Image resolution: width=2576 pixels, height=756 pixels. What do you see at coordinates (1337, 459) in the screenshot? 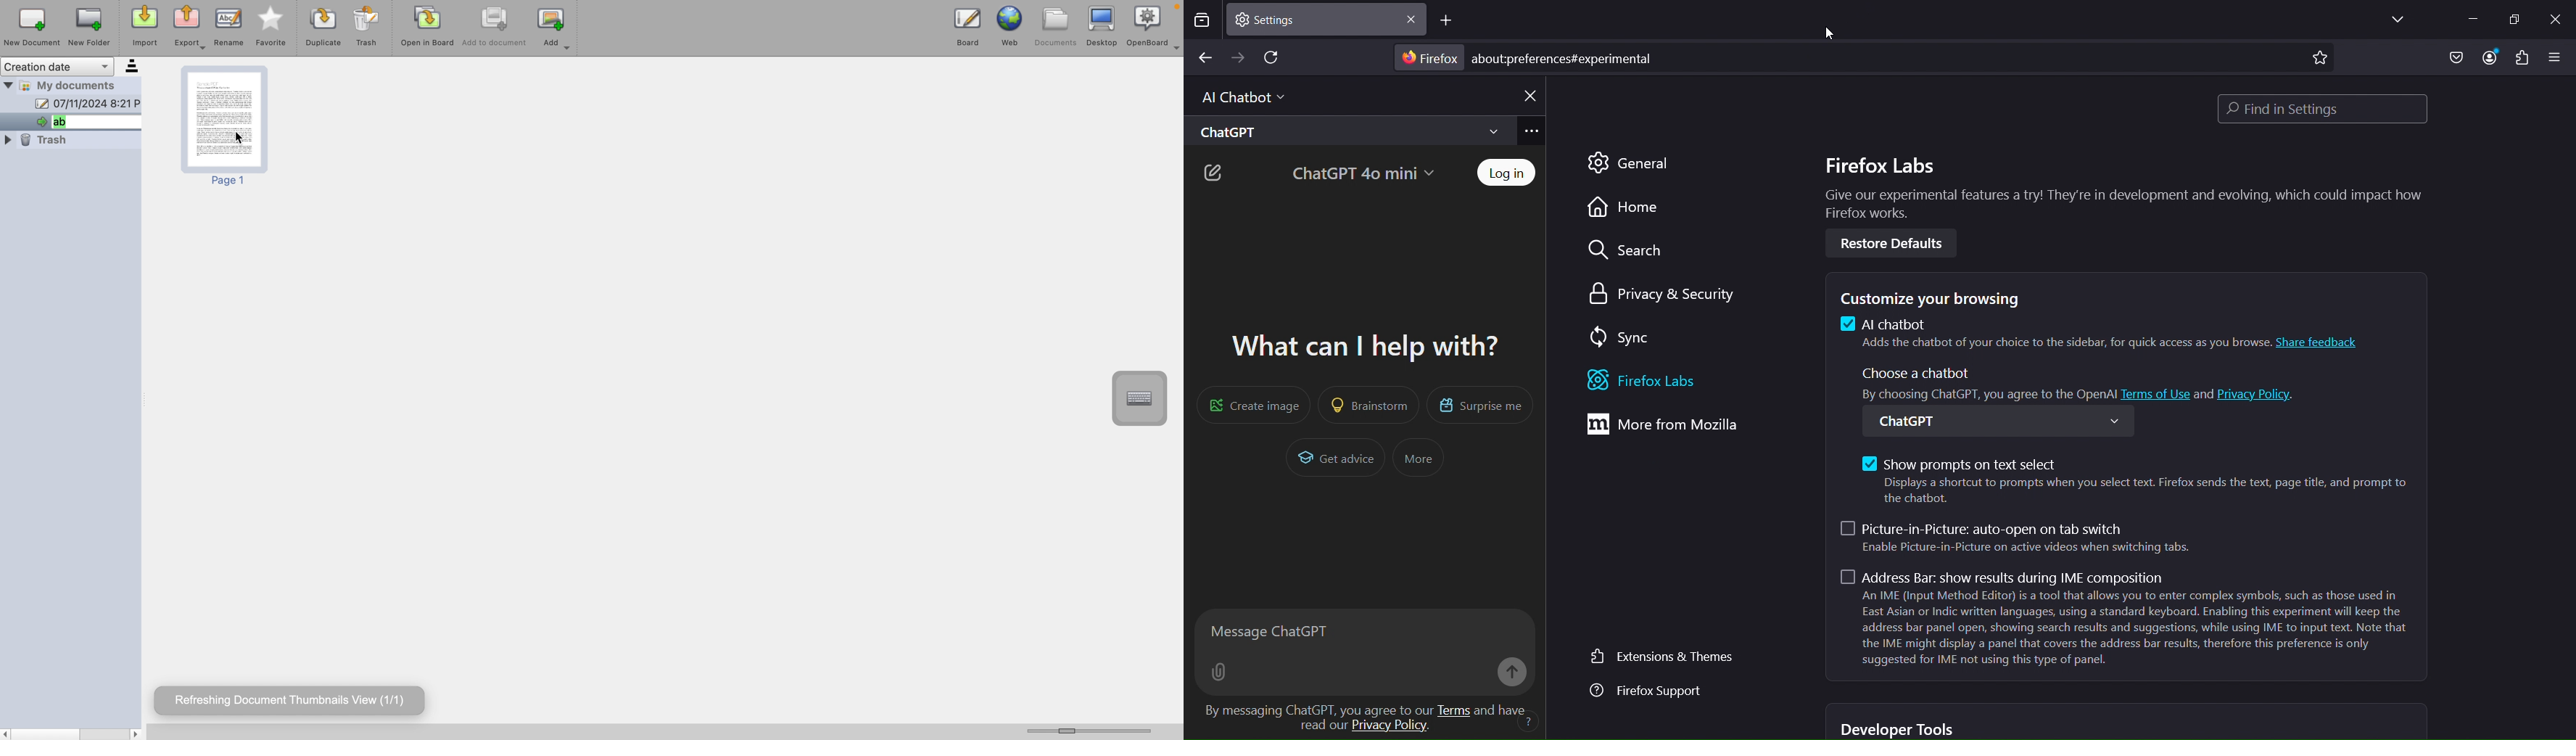
I see ` Get advice` at bounding box center [1337, 459].